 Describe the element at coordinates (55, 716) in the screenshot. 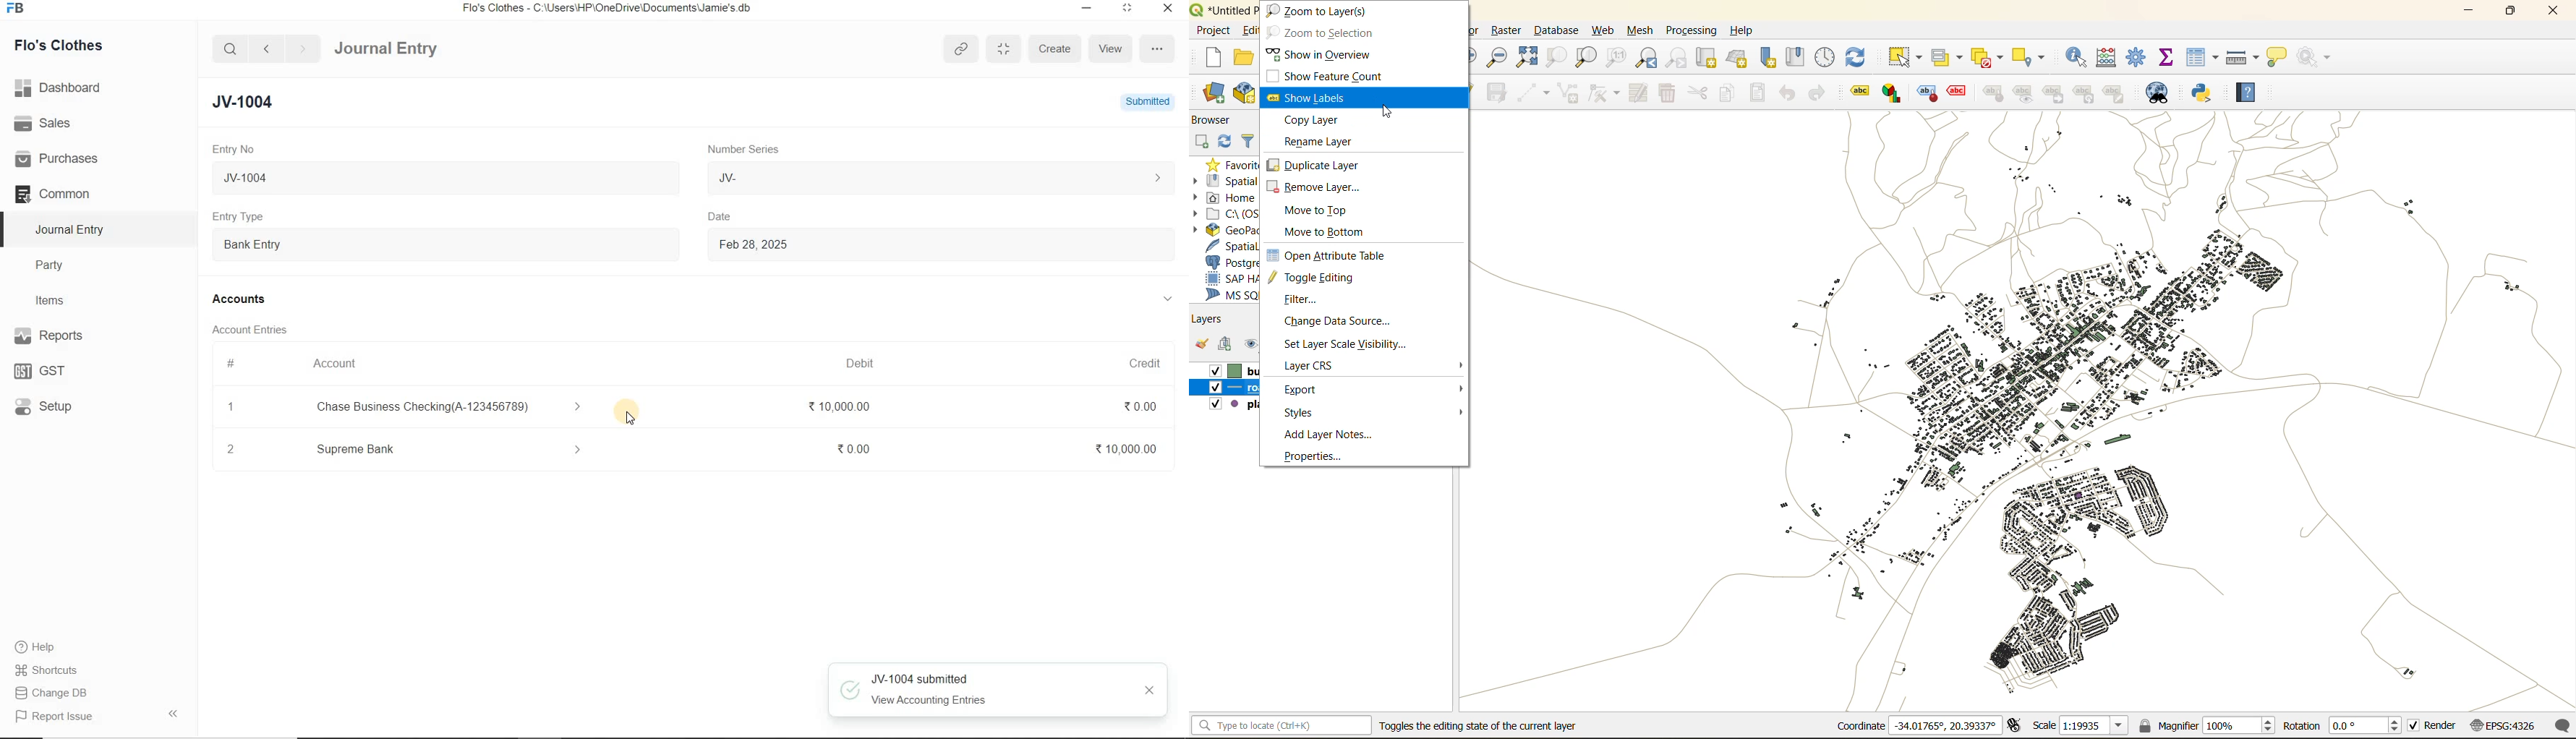

I see `Report Issue` at that location.